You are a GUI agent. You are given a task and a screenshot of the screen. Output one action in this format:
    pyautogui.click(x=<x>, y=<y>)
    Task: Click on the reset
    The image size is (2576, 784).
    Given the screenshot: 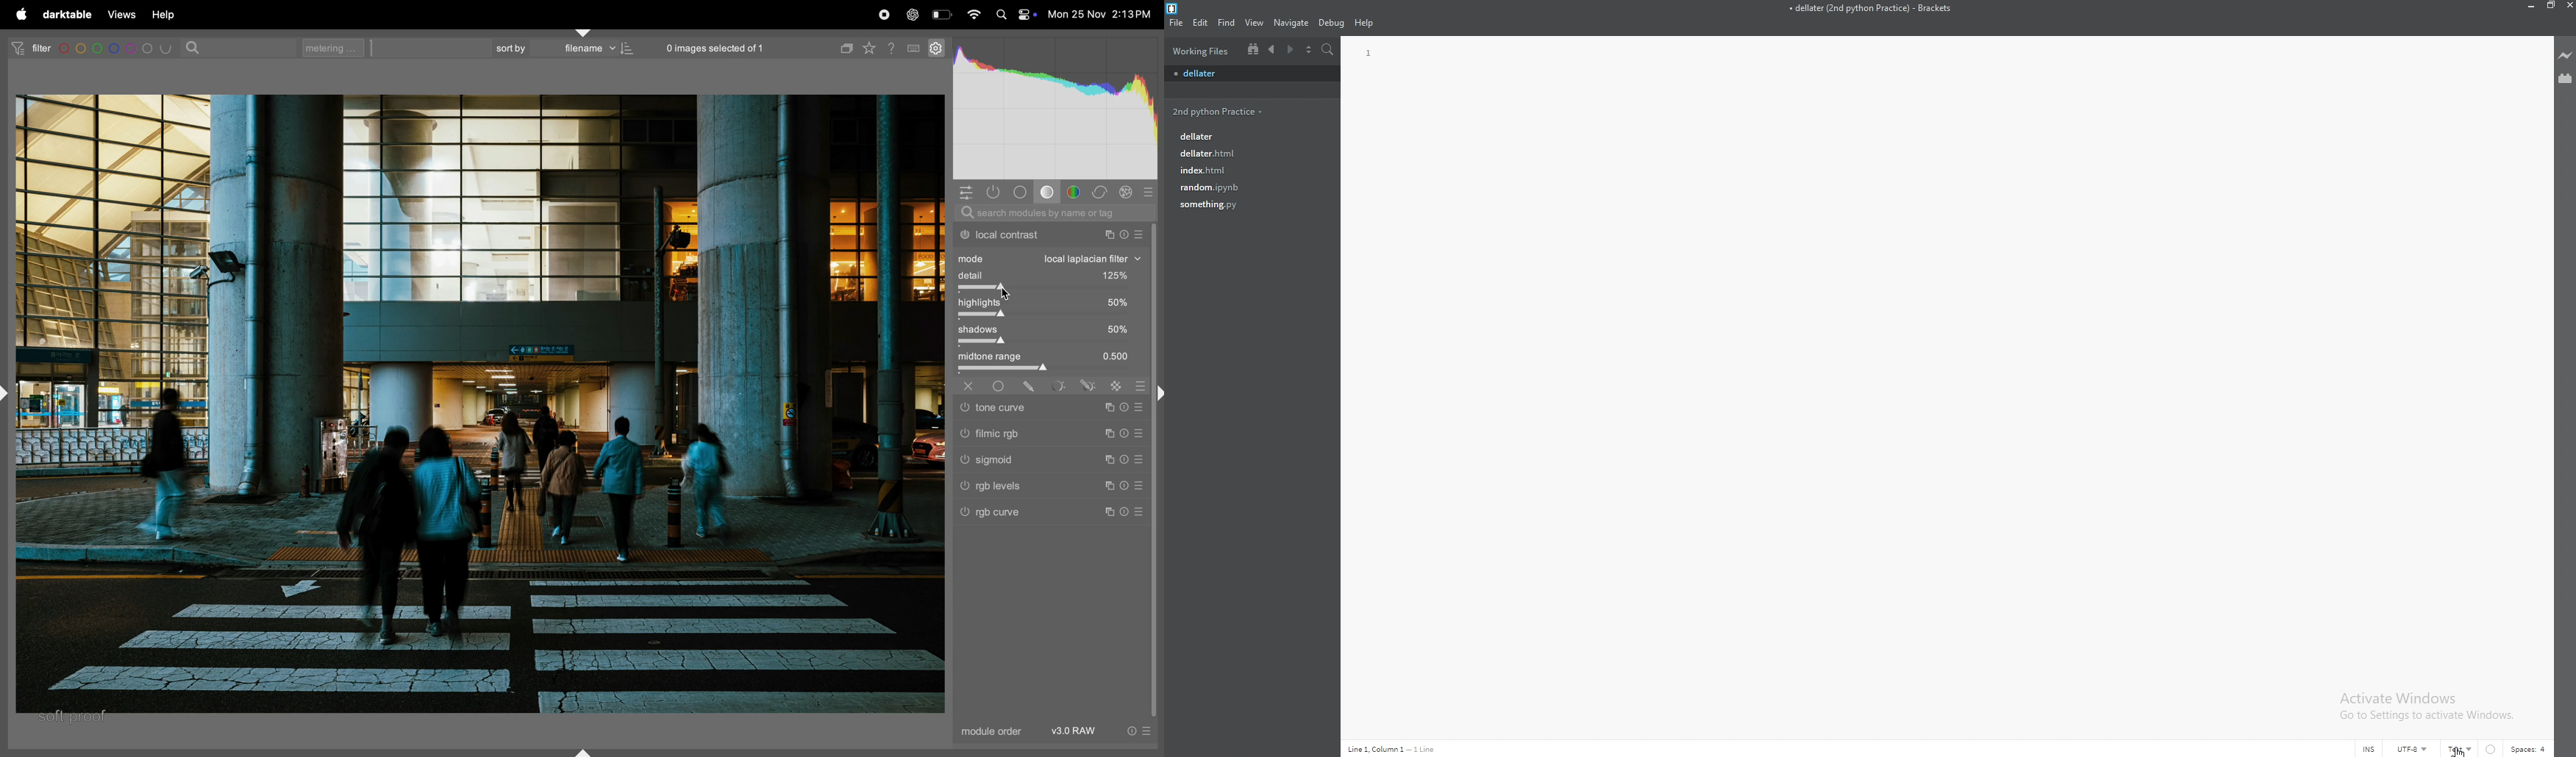 What is the action you would take?
    pyautogui.click(x=1126, y=461)
    